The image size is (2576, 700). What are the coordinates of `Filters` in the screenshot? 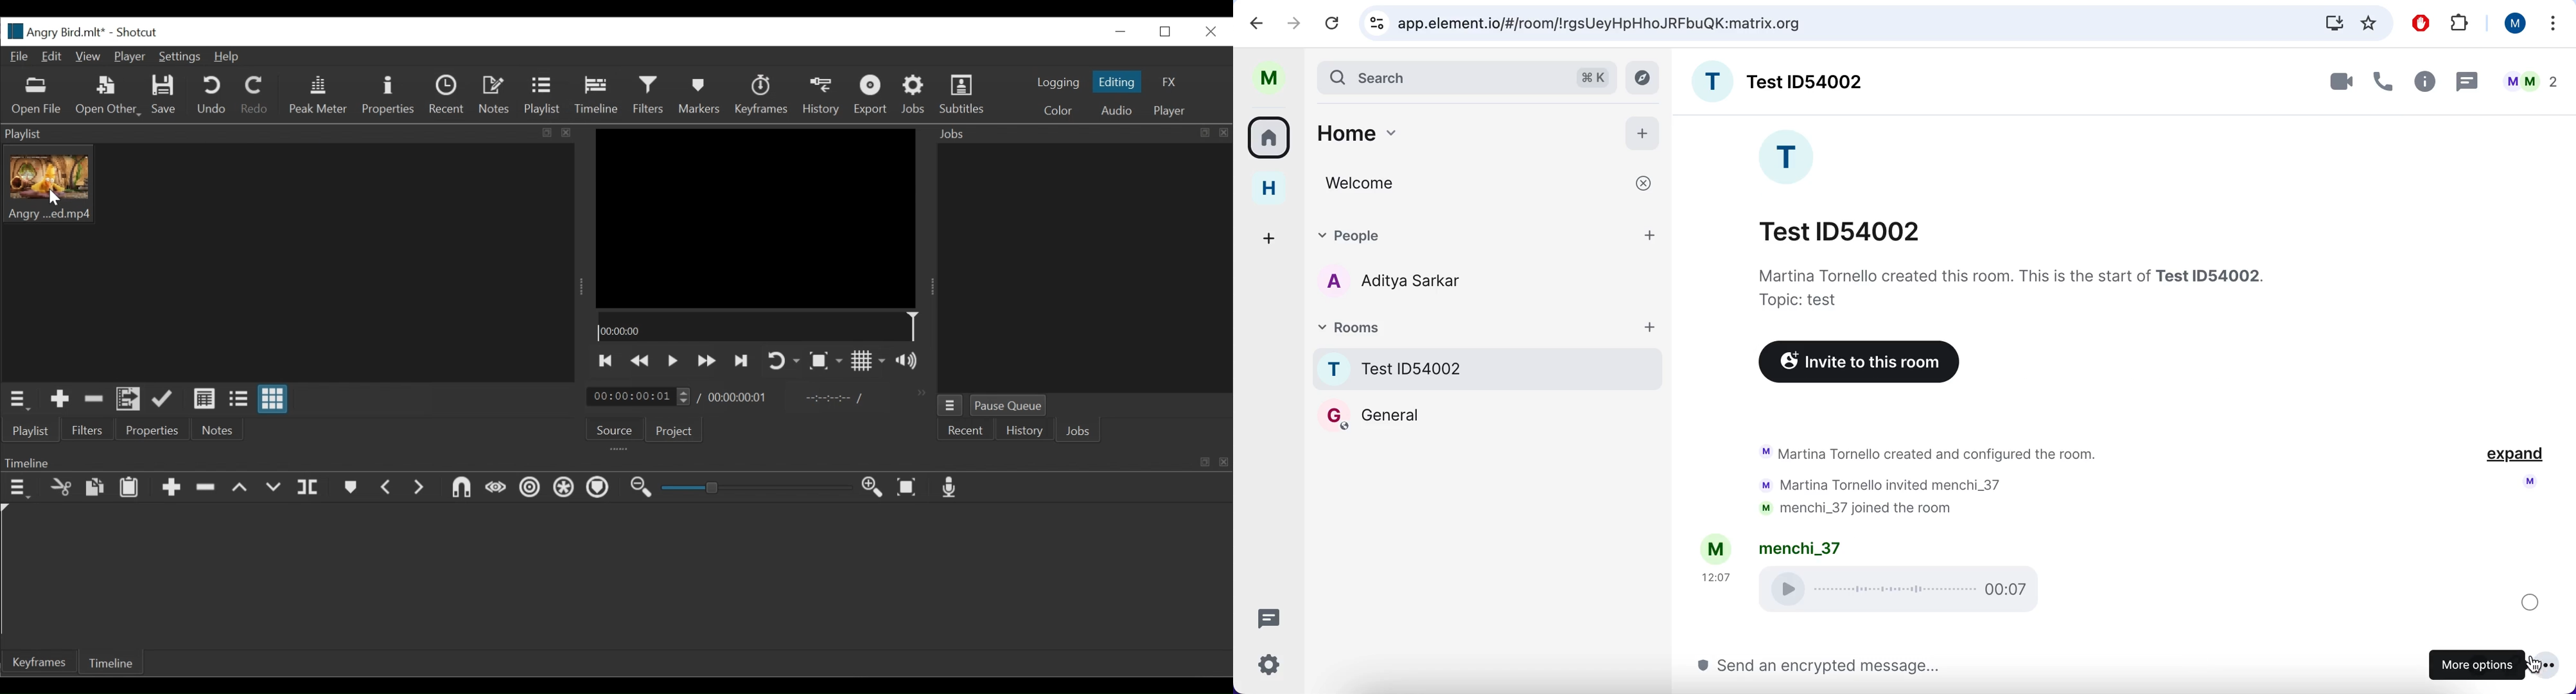 It's located at (649, 94).